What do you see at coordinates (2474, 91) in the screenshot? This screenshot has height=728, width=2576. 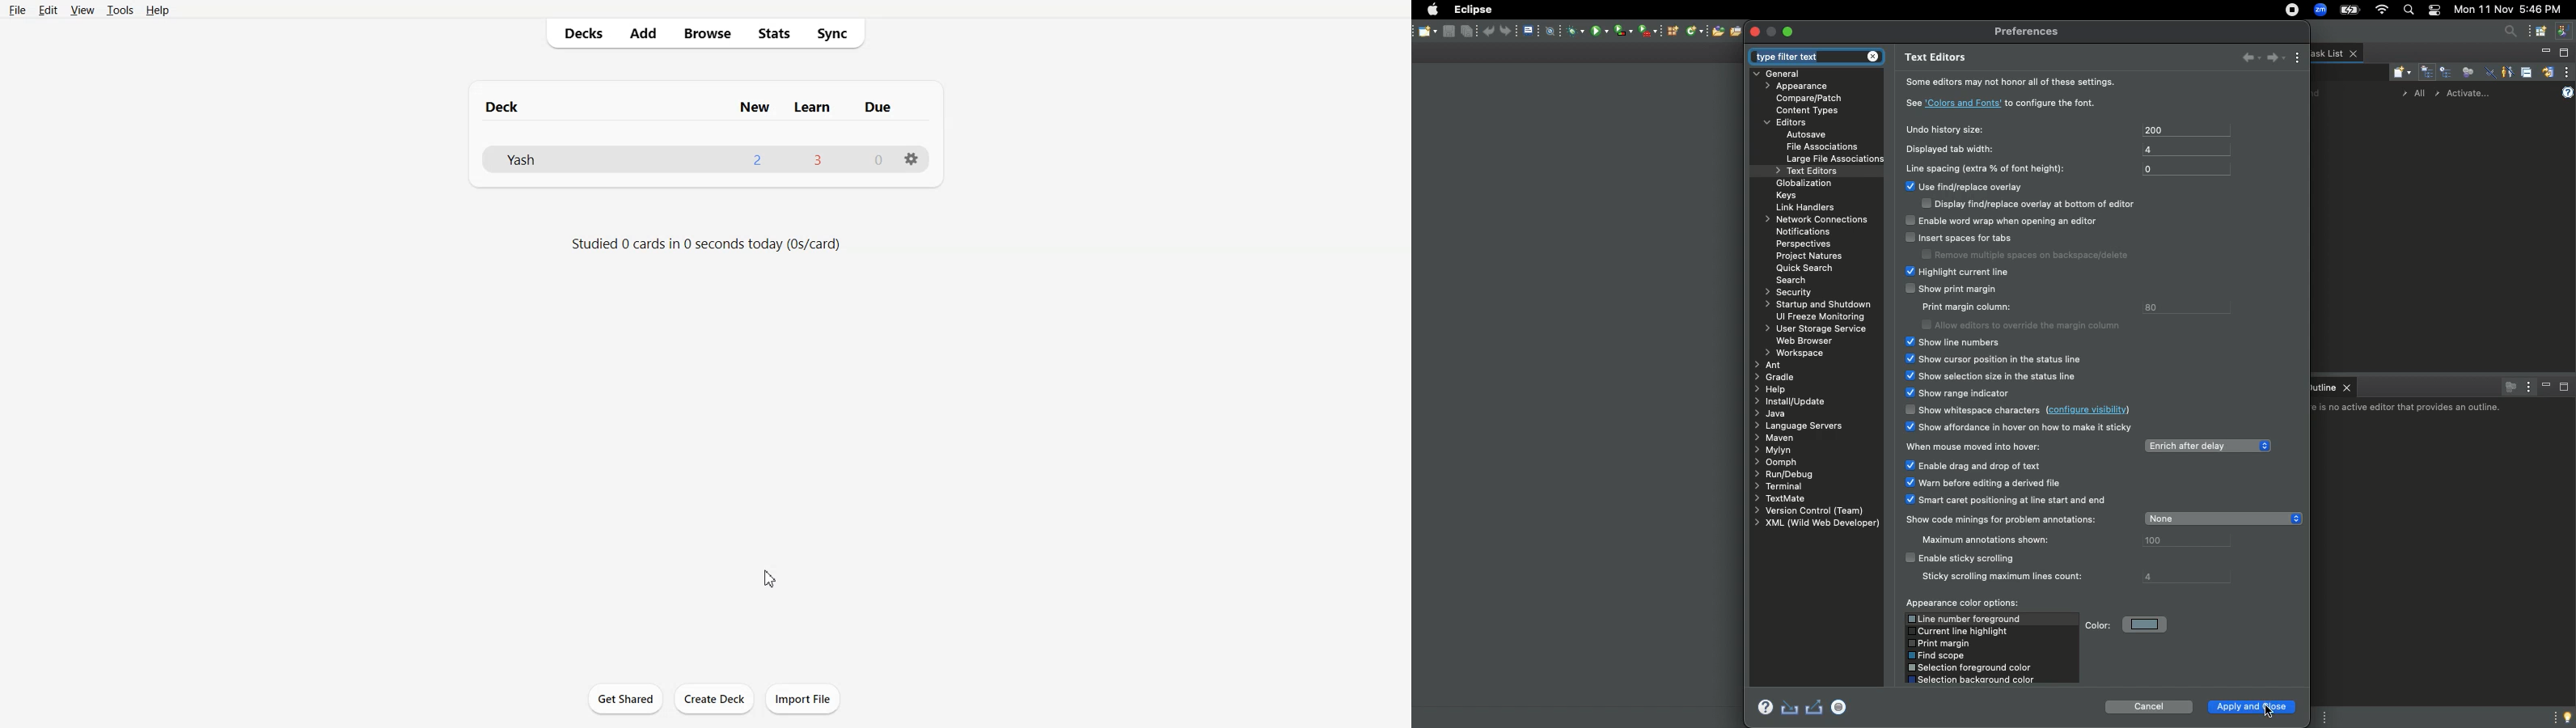 I see `Activate` at bounding box center [2474, 91].